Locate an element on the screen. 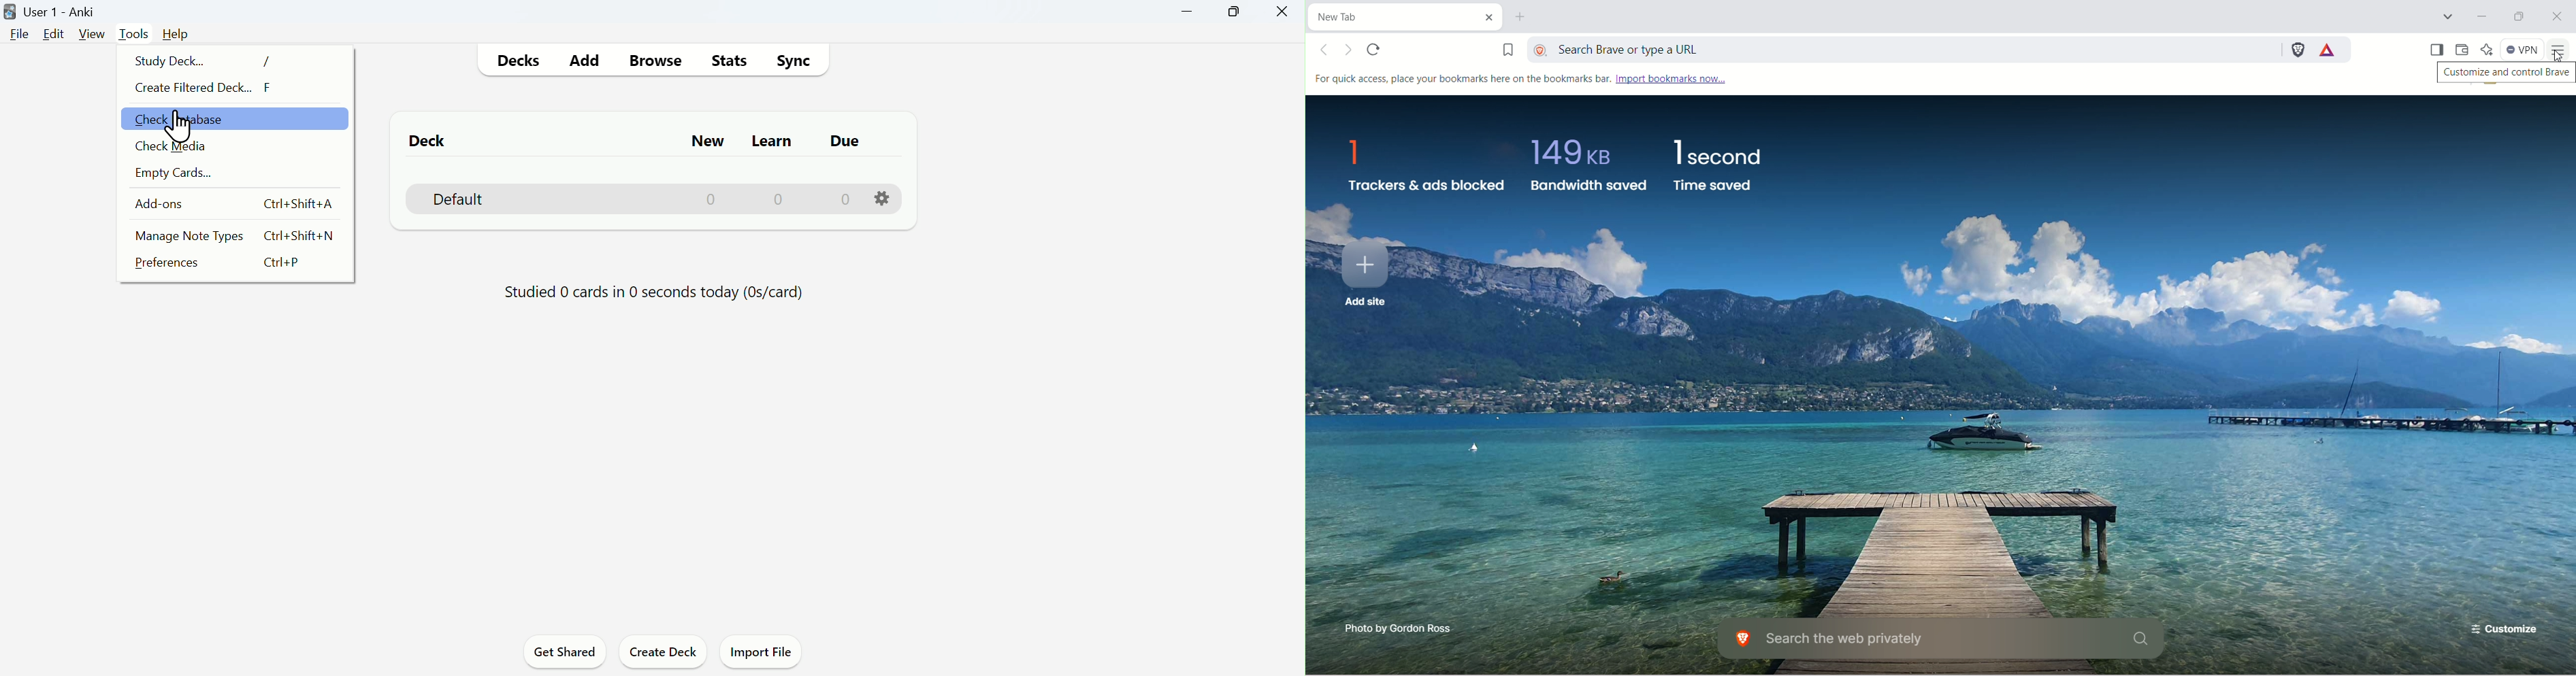 This screenshot has height=700, width=2576. Maximise is located at coordinates (1228, 17).